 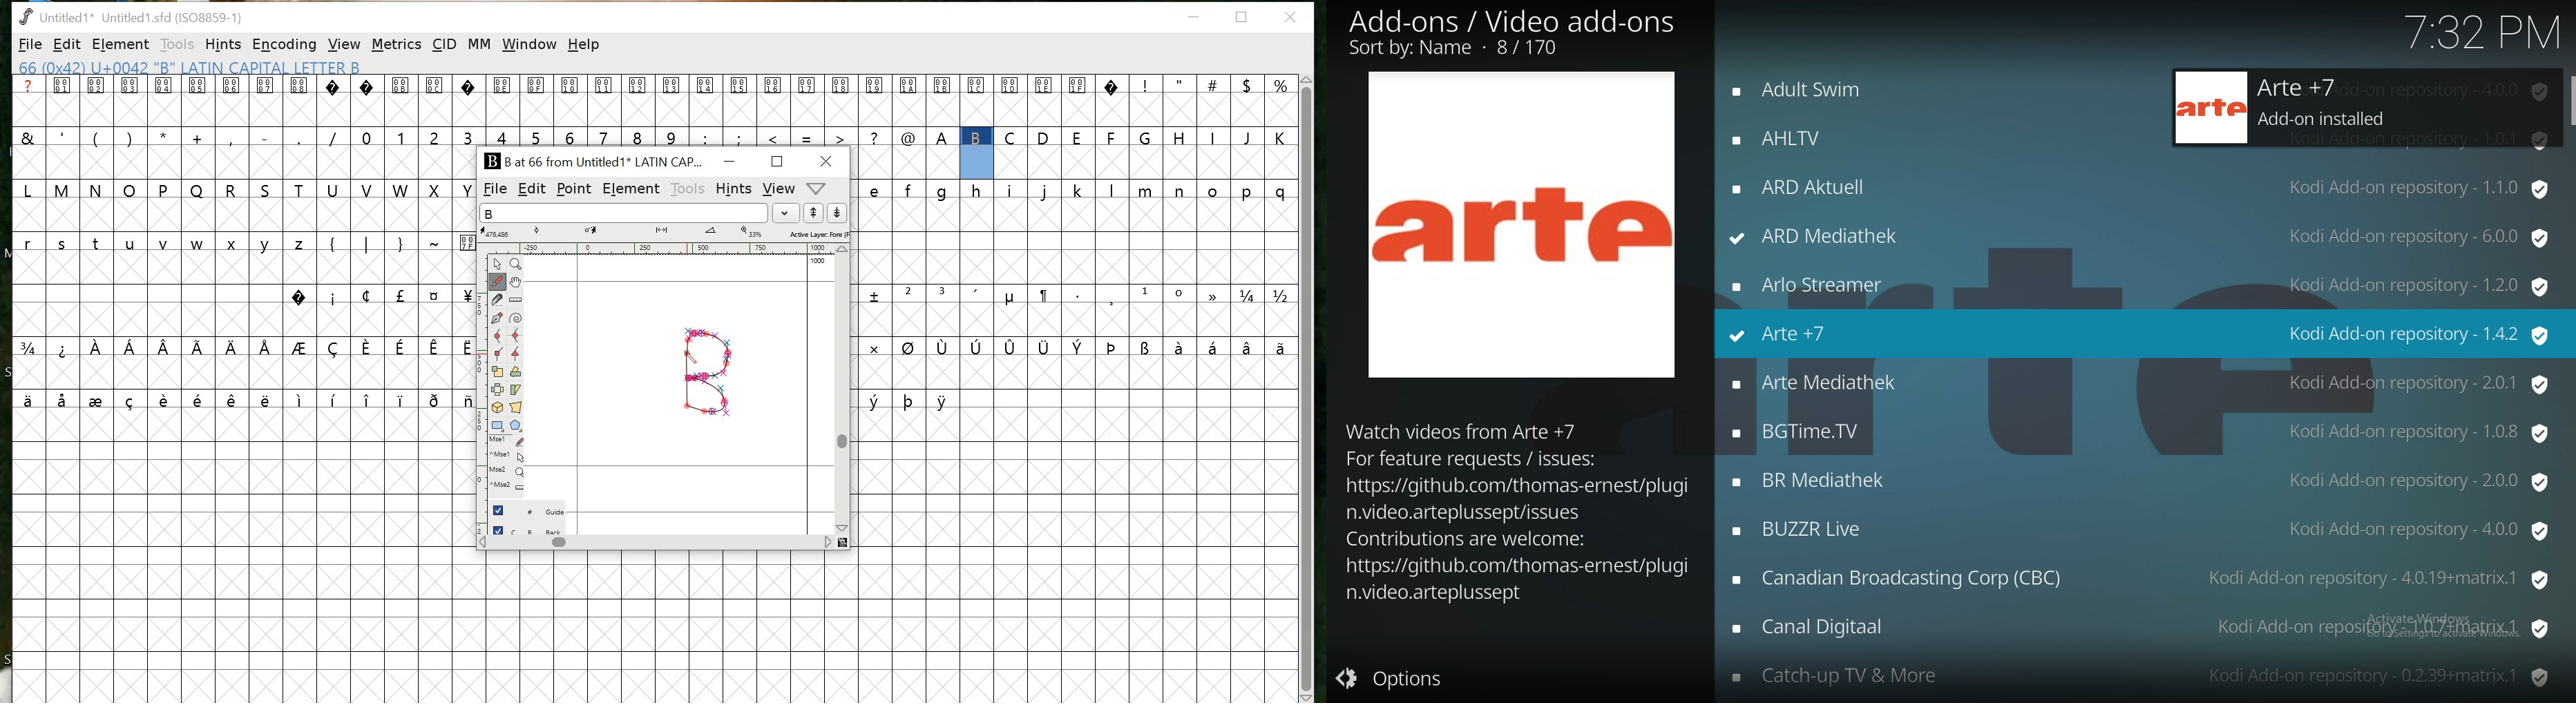 I want to click on scroll bar, so click(x=2569, y=95).